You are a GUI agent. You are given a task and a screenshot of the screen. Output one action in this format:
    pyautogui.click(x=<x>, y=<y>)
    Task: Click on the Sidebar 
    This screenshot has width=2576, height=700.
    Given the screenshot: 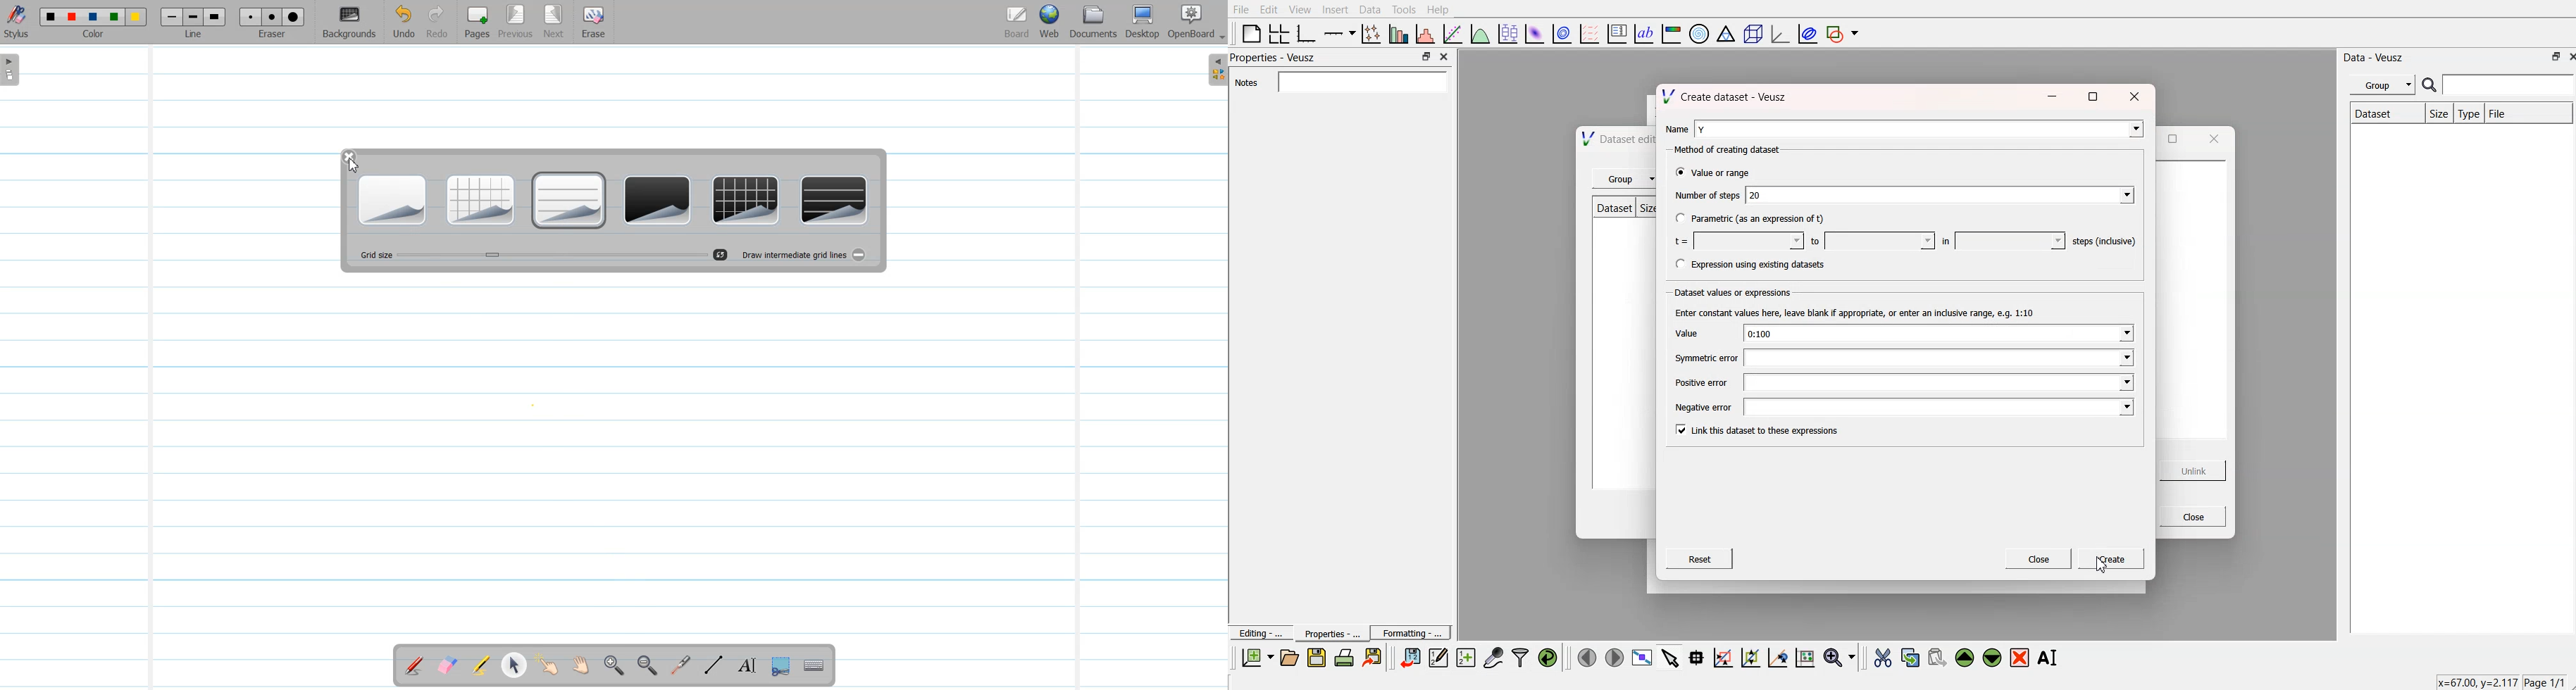 What is the action you would take?
    pyautogui.click(x=1215, y=70)
    